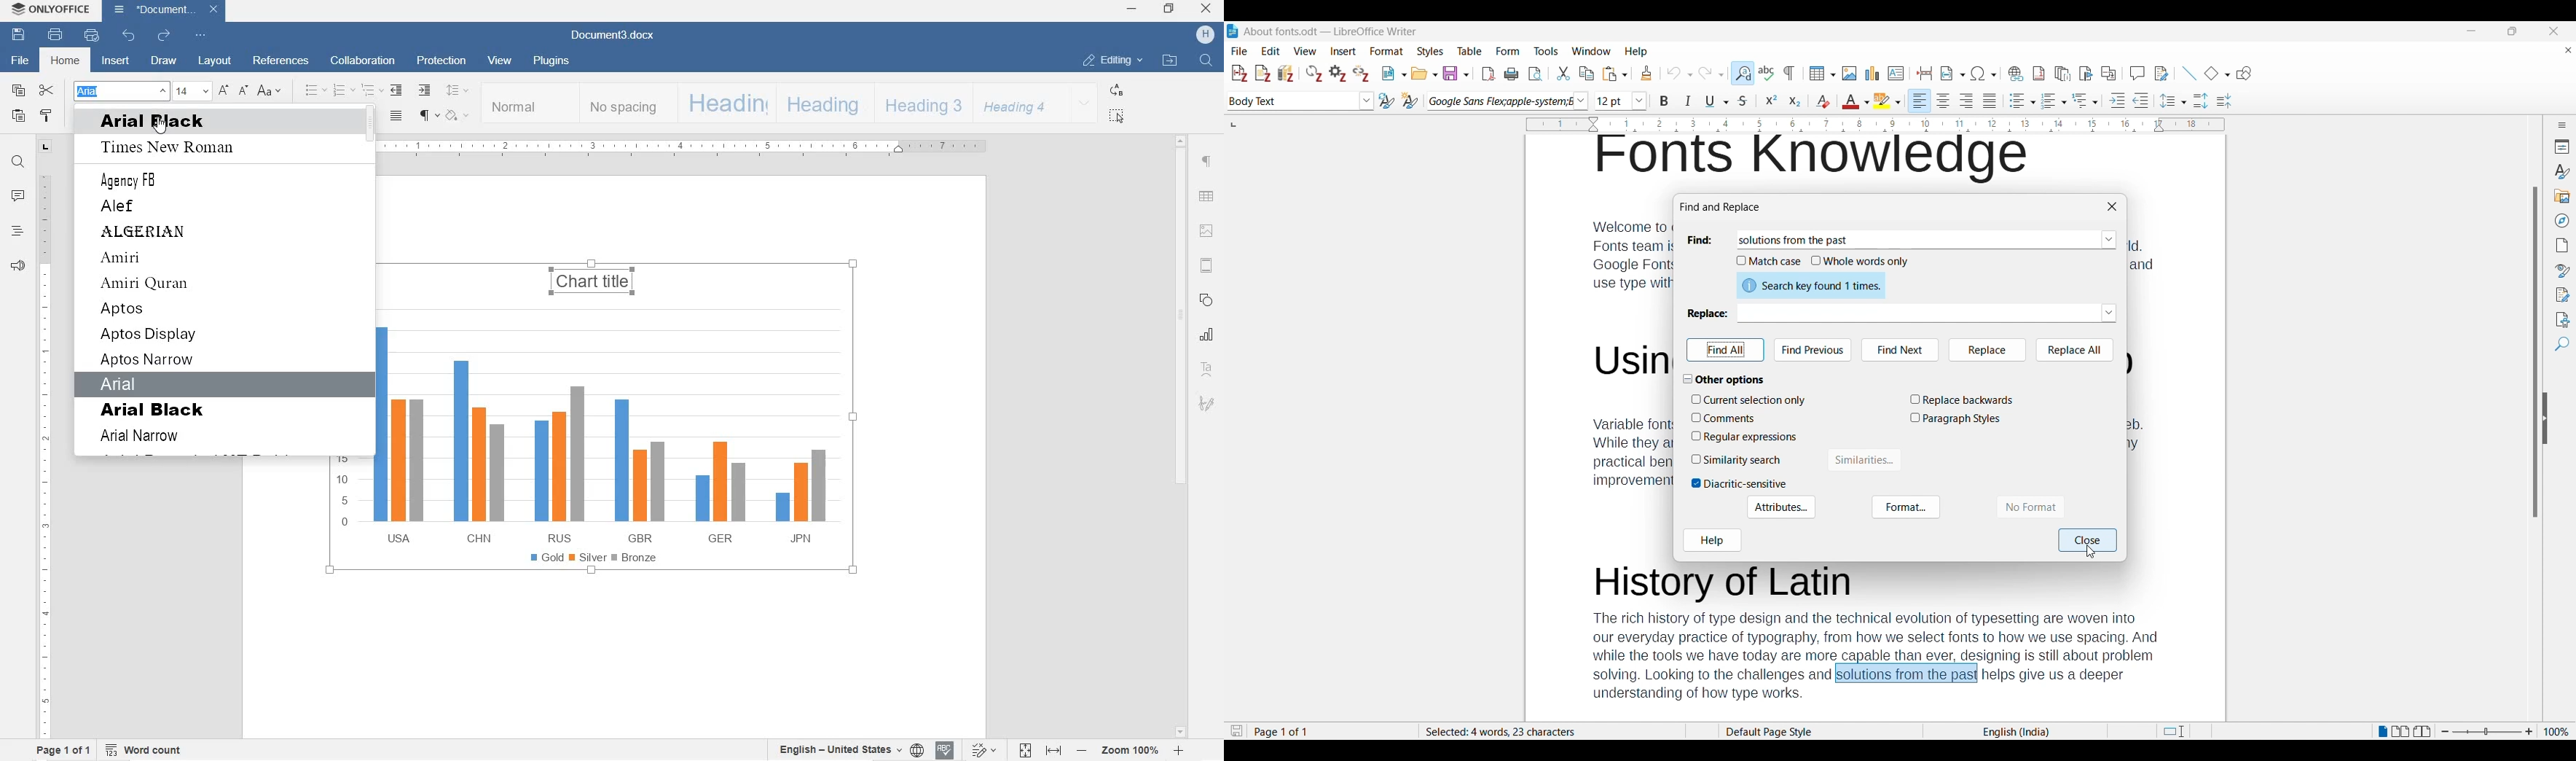 The height and width of the screenshot is (784, 2576). What do you see at coordinates (1208, 9) in the screenshot?
I see `CLOSE` at bounding box center [1208, 9].